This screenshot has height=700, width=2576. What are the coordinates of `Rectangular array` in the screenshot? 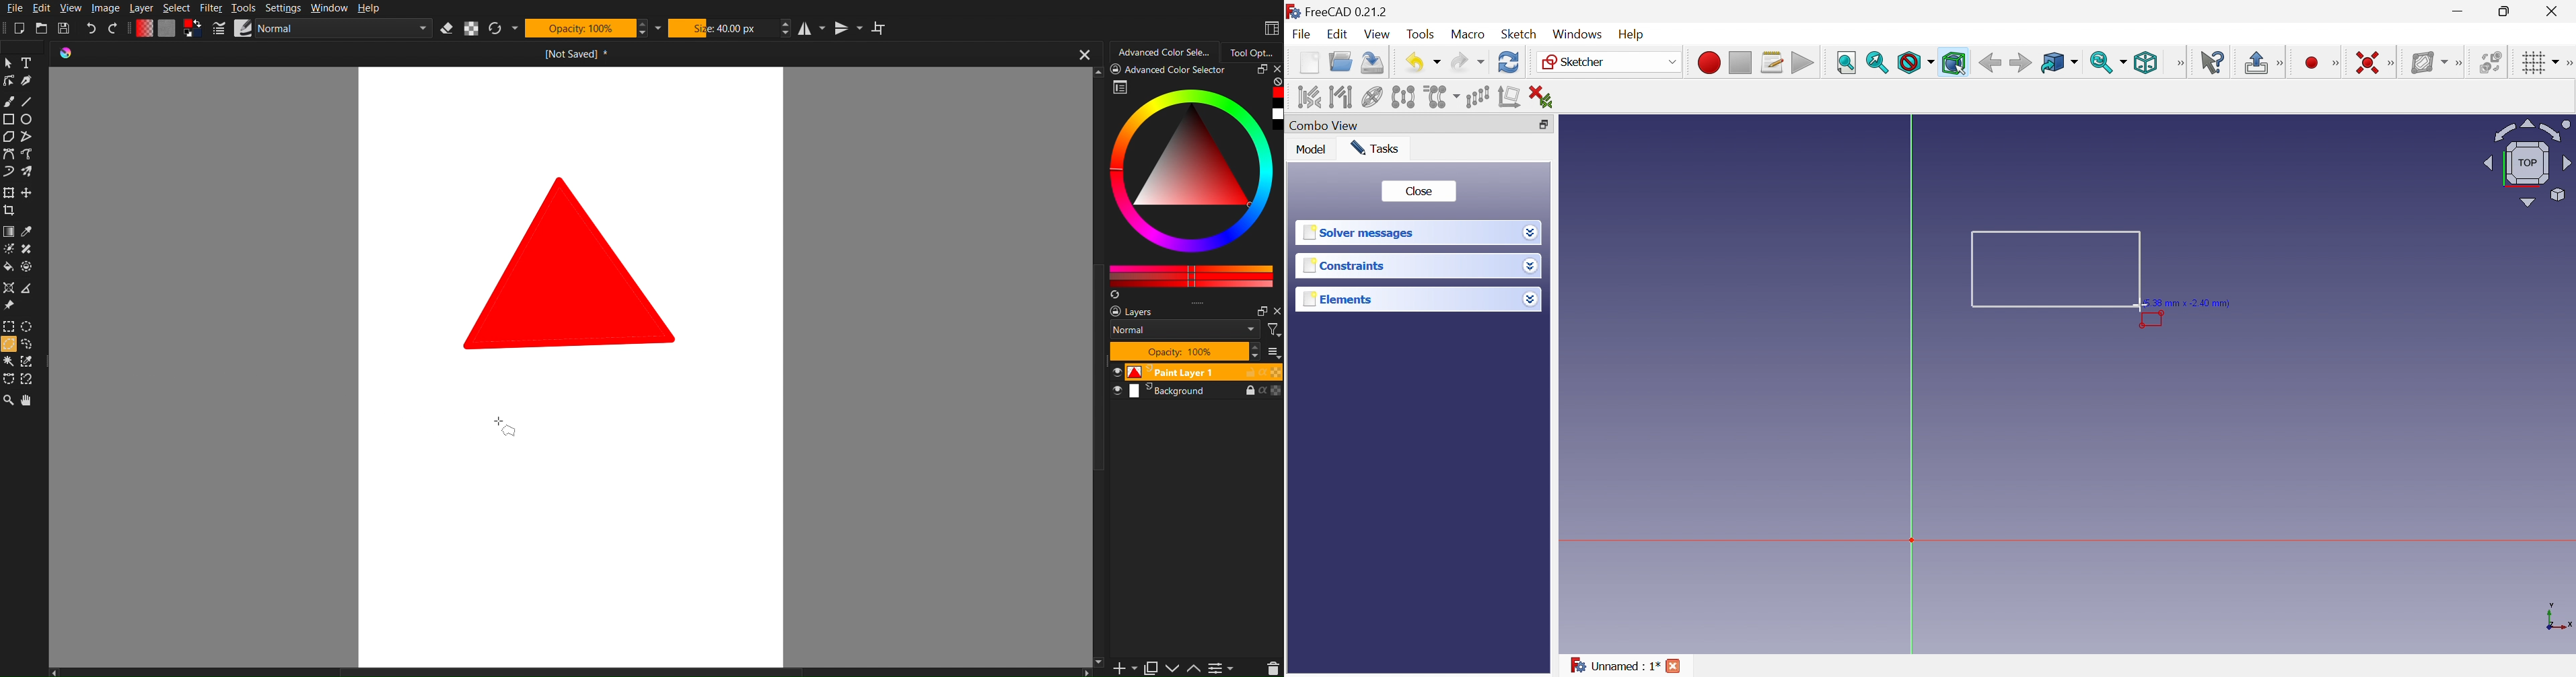 It's located at (1478, 98).